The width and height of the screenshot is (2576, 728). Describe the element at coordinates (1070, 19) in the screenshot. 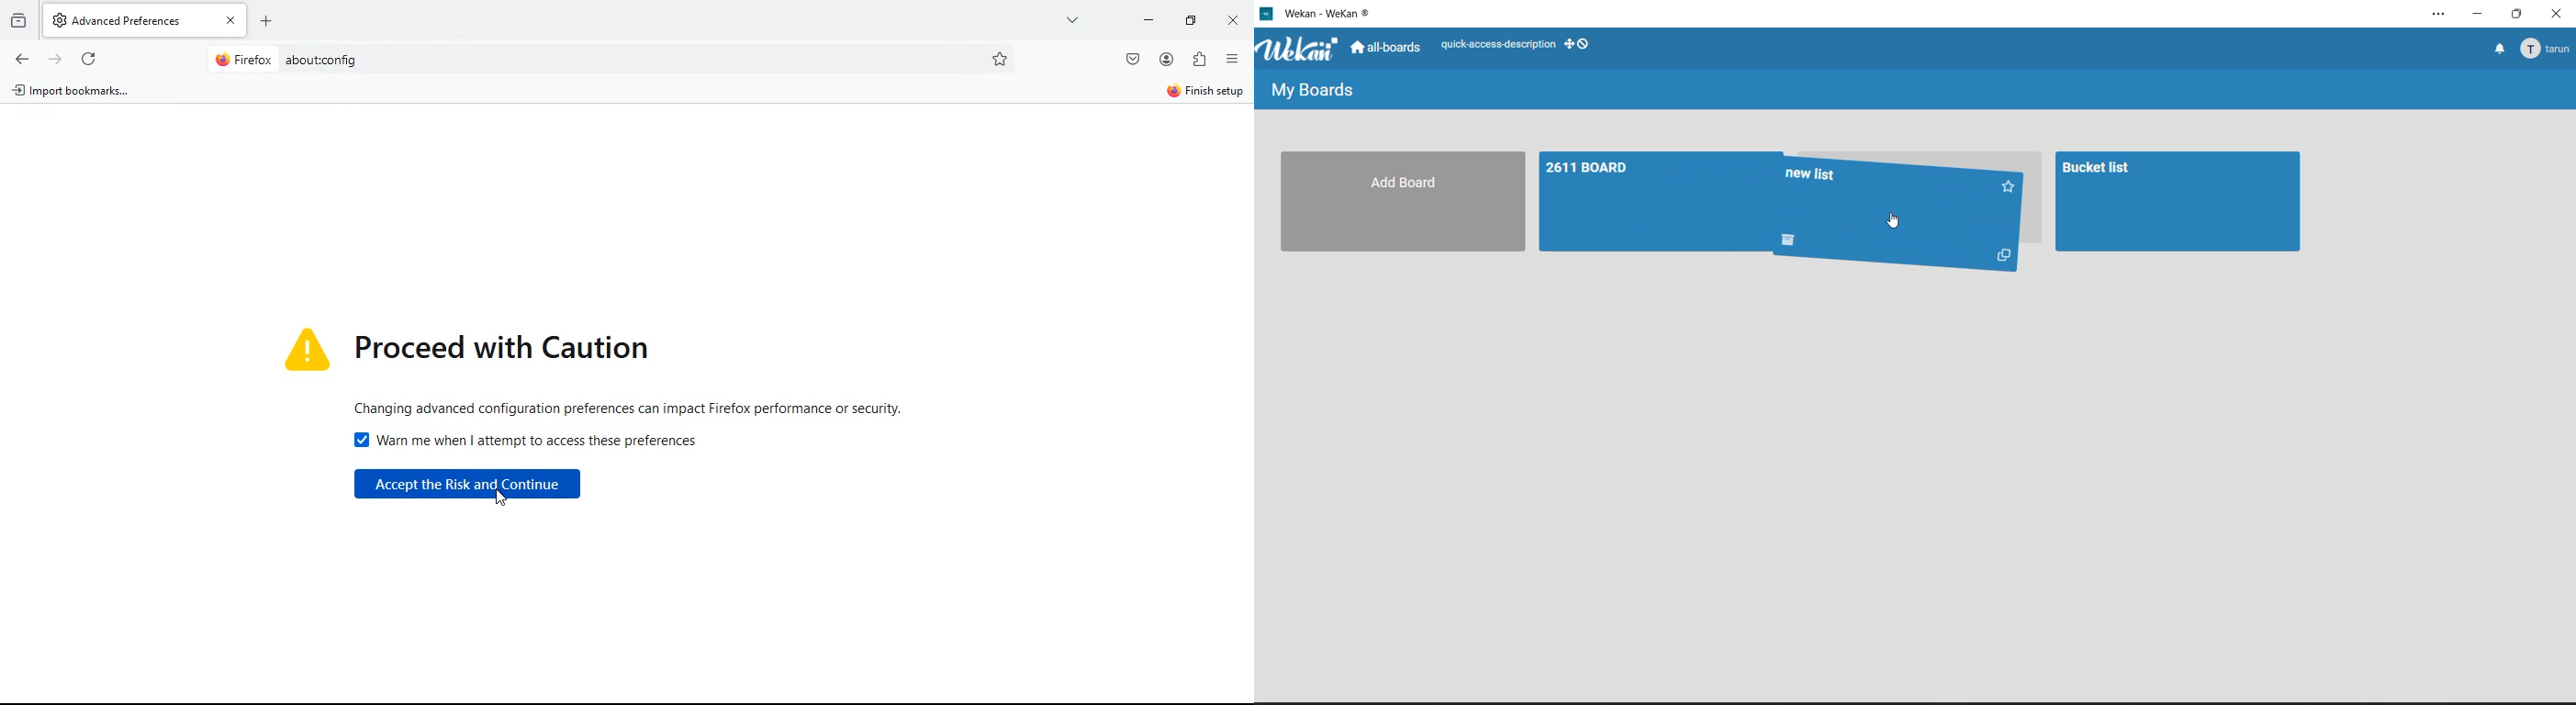

I see `more` at that location.